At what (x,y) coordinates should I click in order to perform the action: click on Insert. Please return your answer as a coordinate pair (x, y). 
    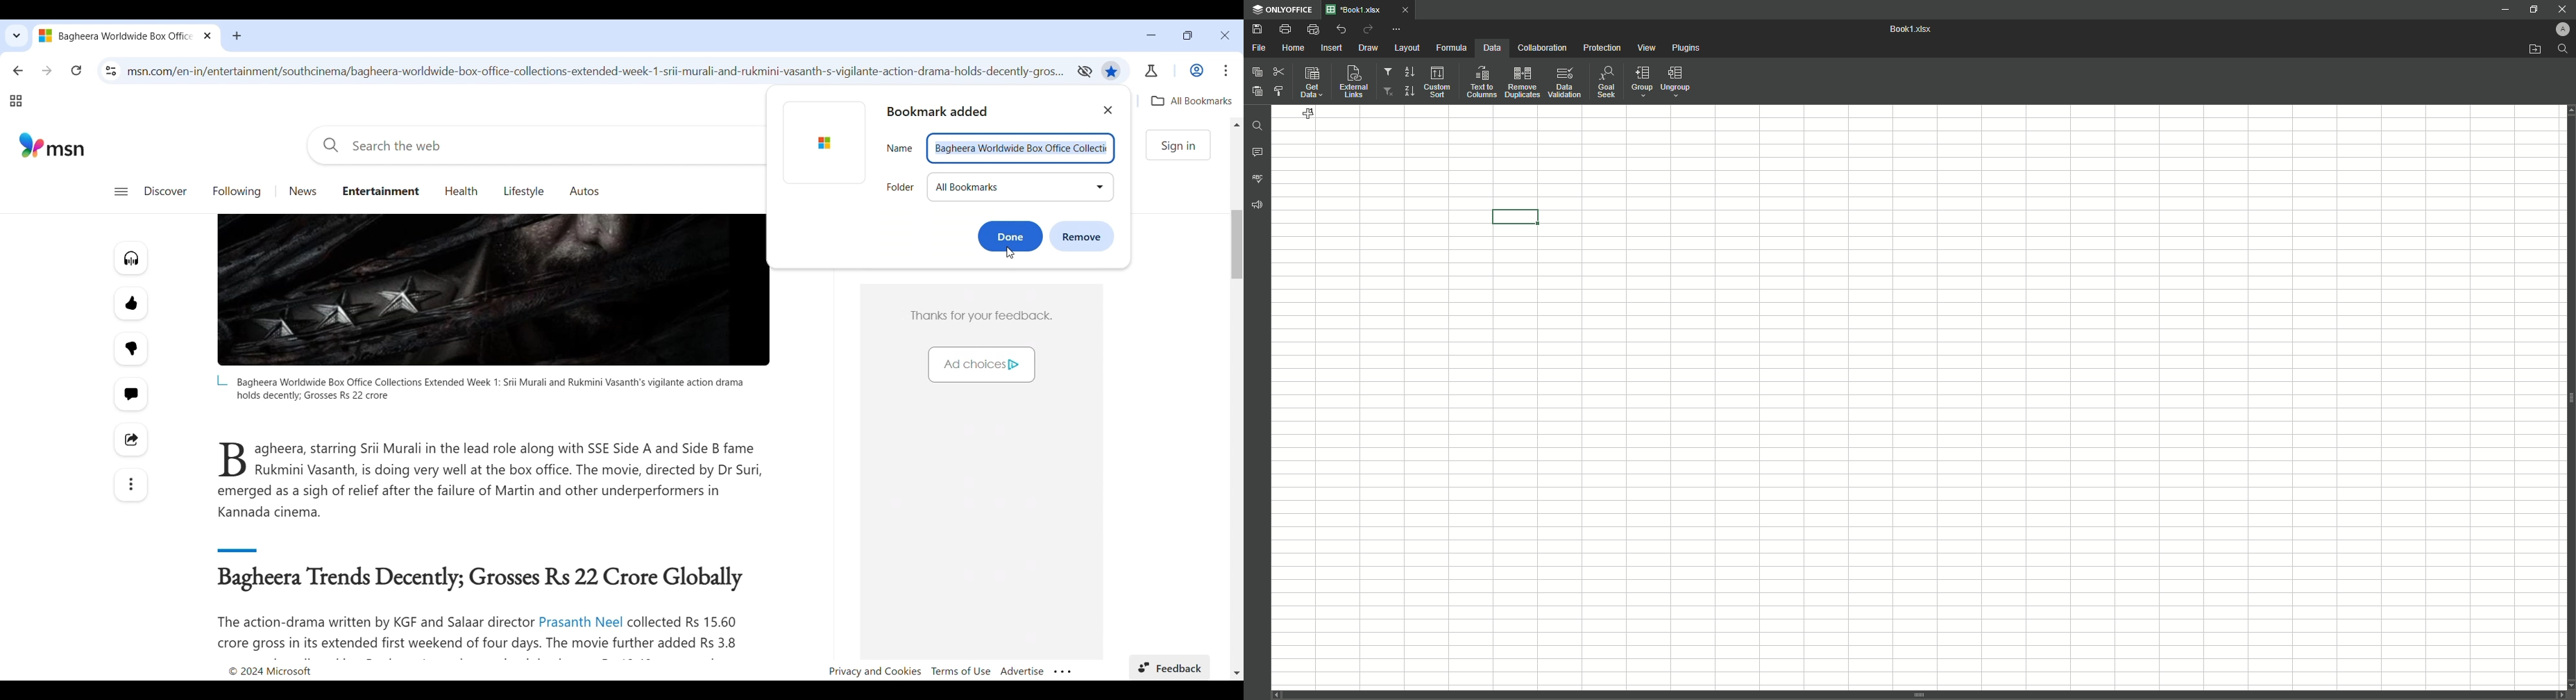
    Looking at the image, I should click on (1332, 48).